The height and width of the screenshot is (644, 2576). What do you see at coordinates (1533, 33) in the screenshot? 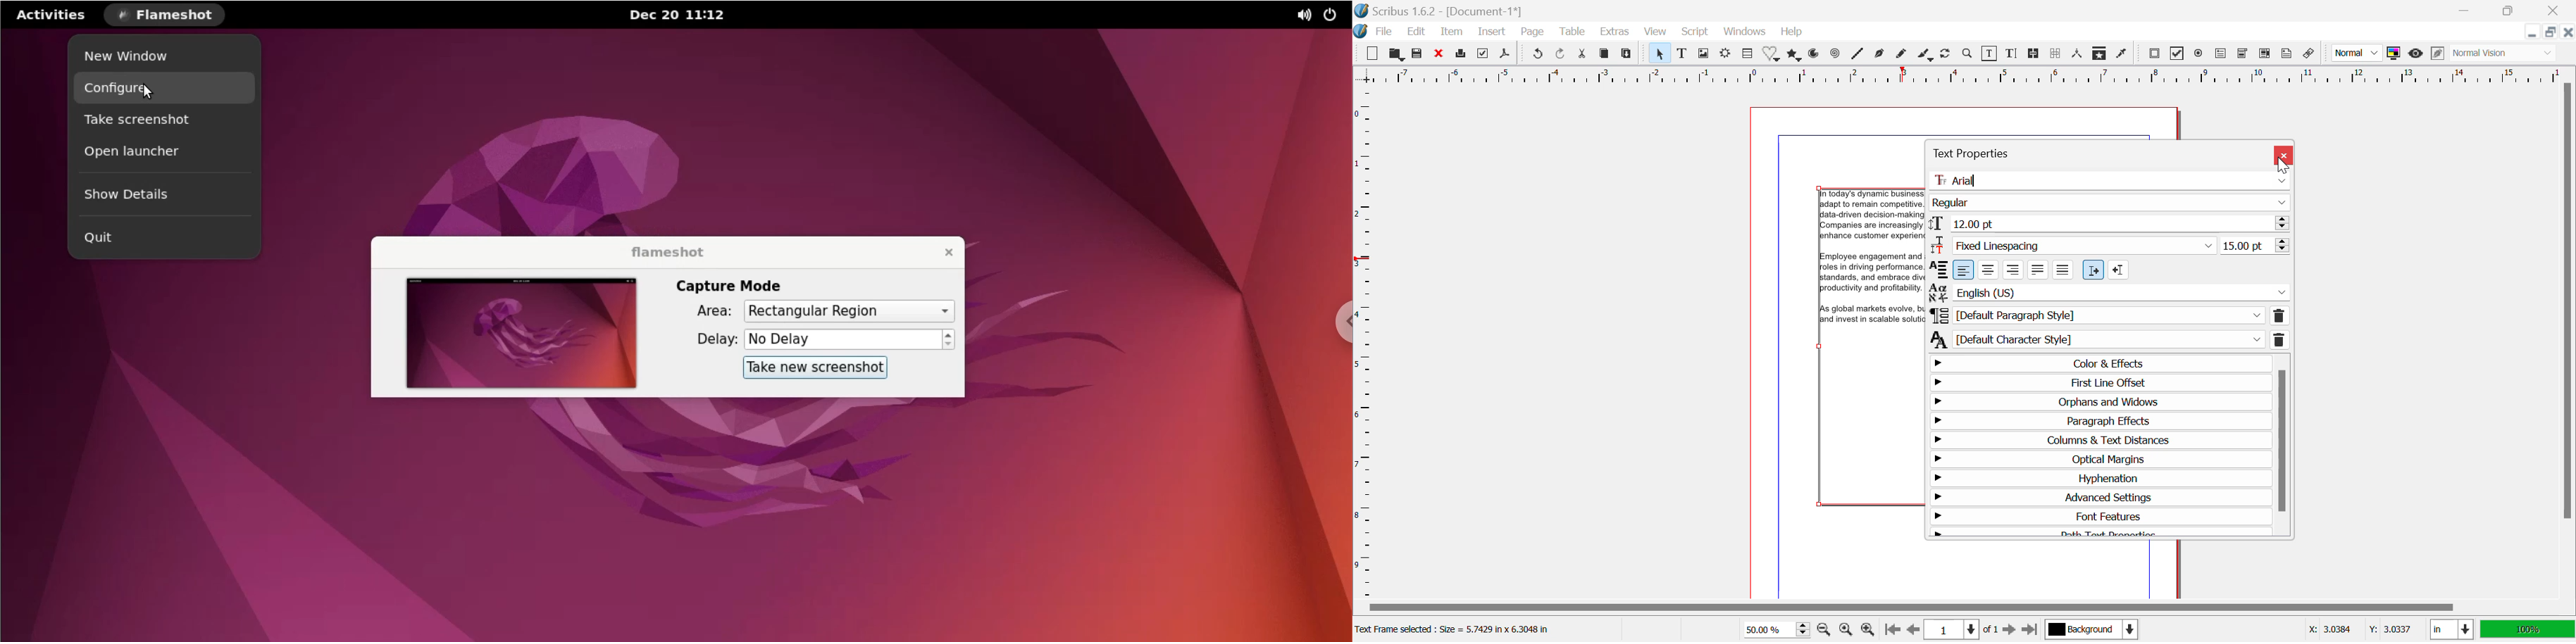
I see `Page` at bounding box center [1533, 33].